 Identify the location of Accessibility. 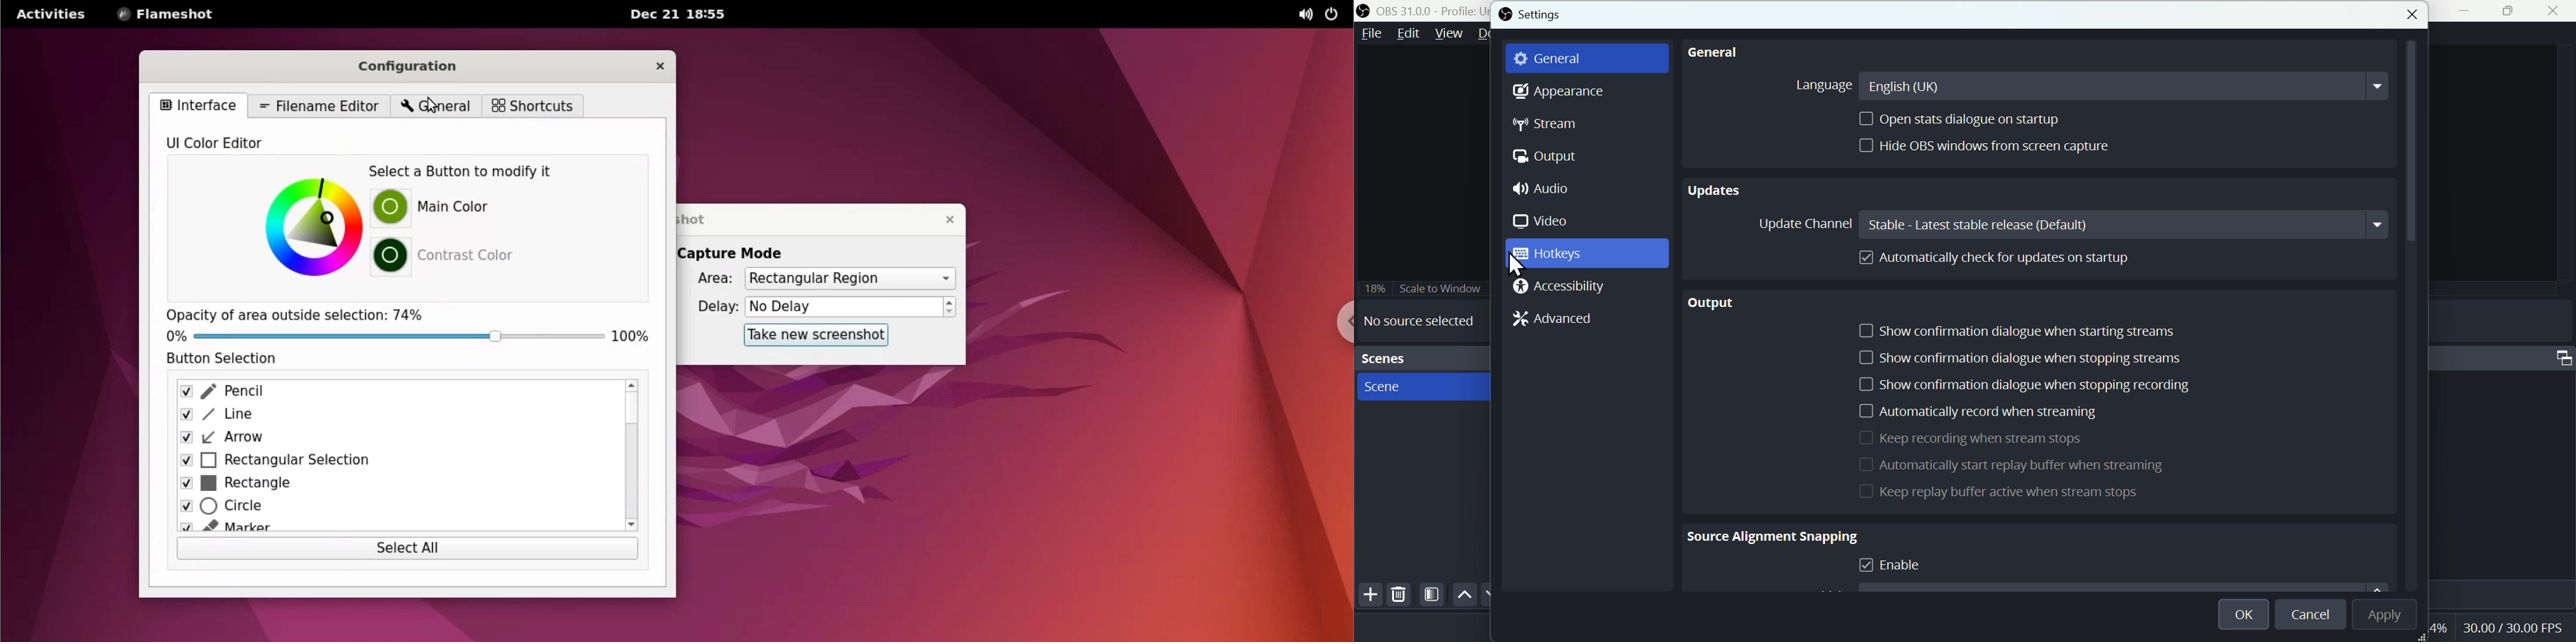
(1563, 287).